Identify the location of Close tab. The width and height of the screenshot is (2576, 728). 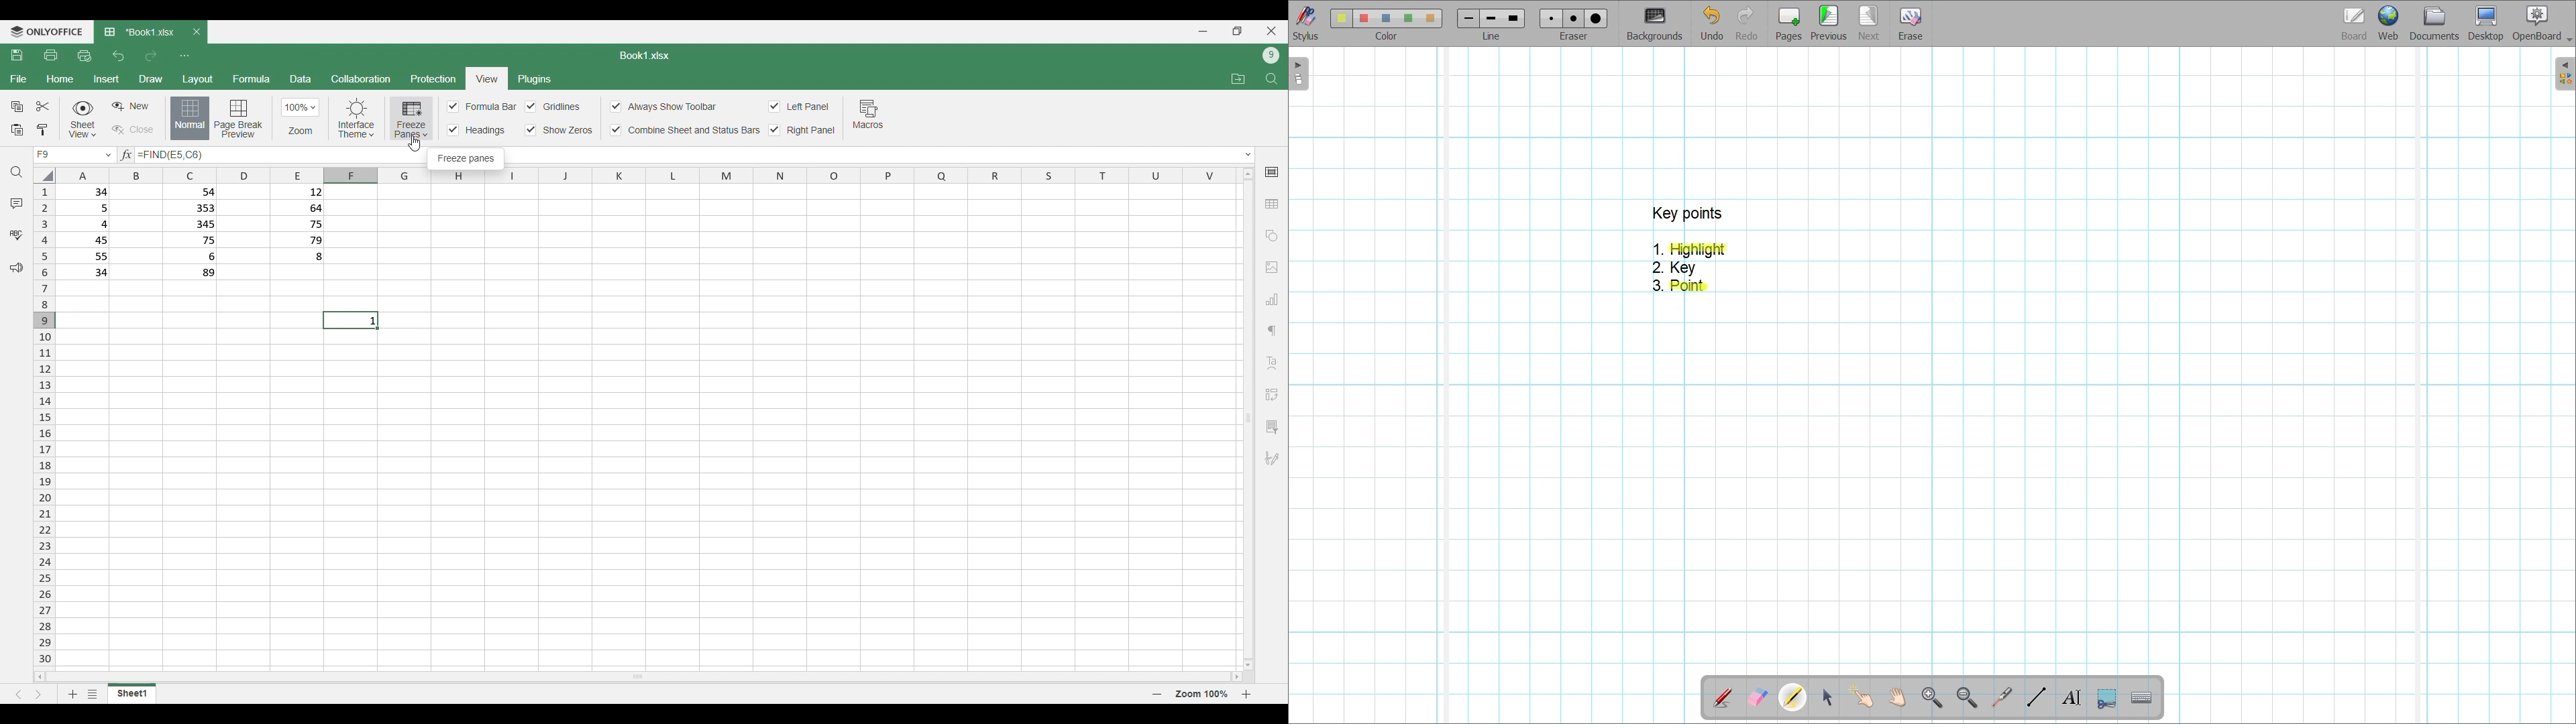
(197, 32).